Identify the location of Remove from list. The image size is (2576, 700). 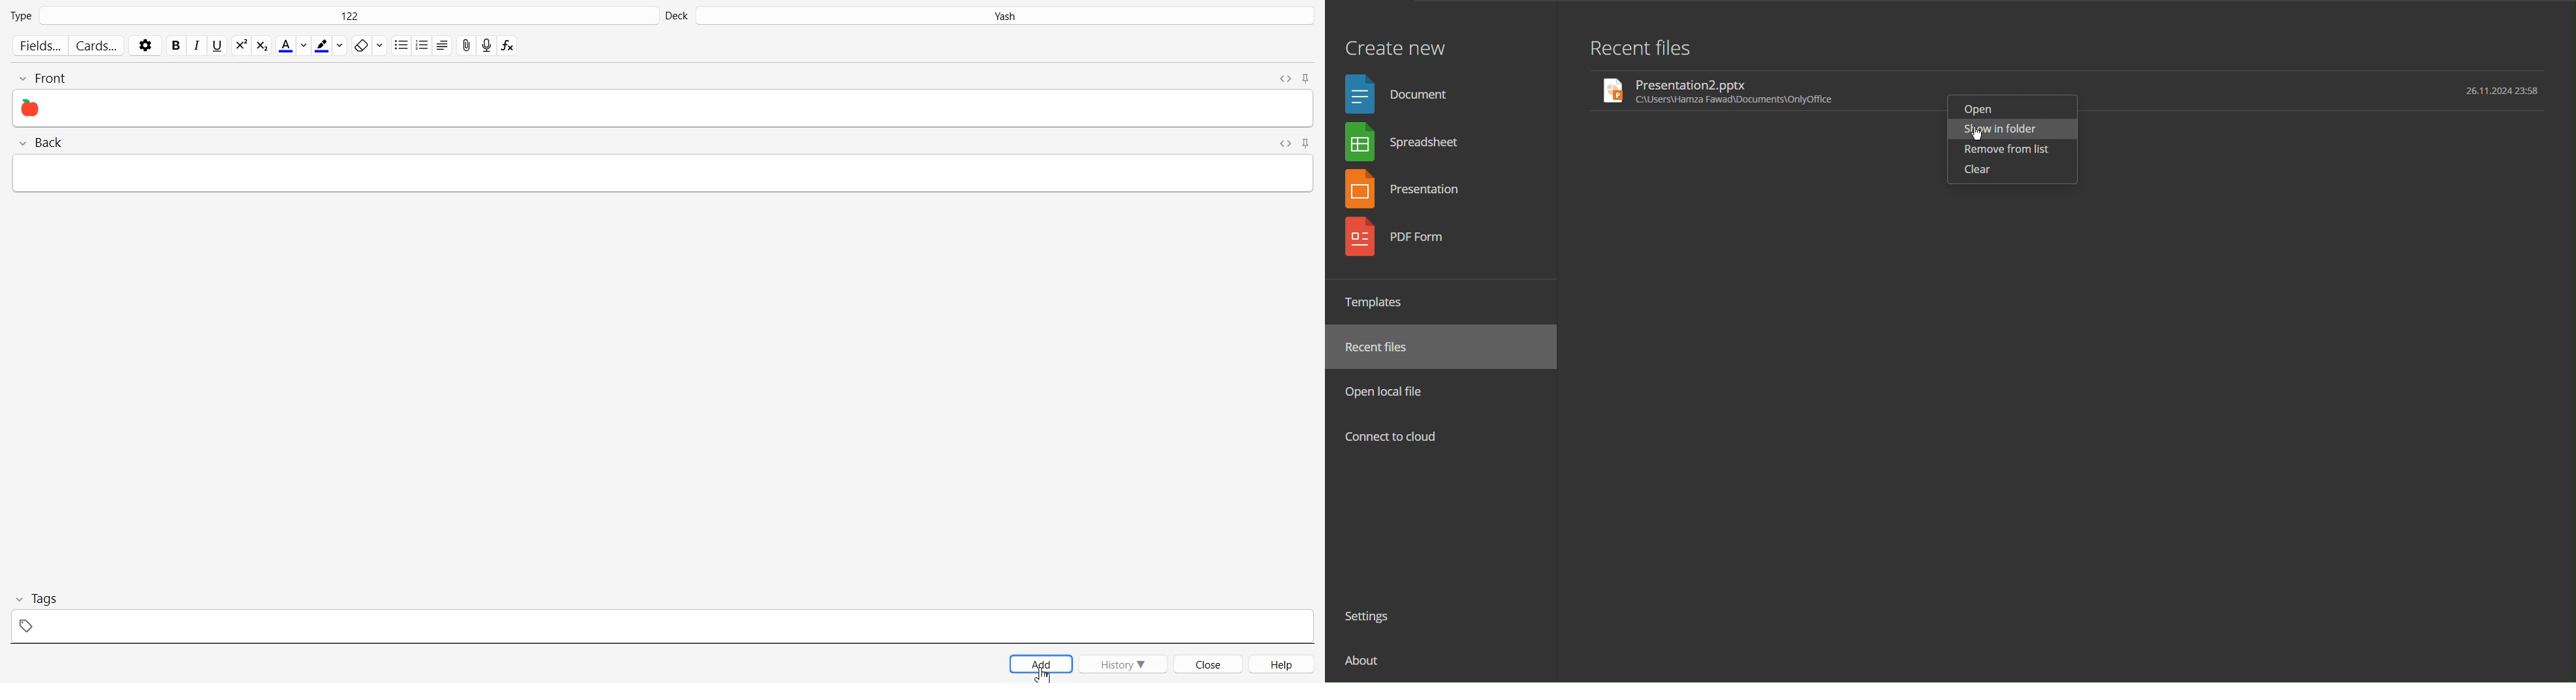
(2008, 151).